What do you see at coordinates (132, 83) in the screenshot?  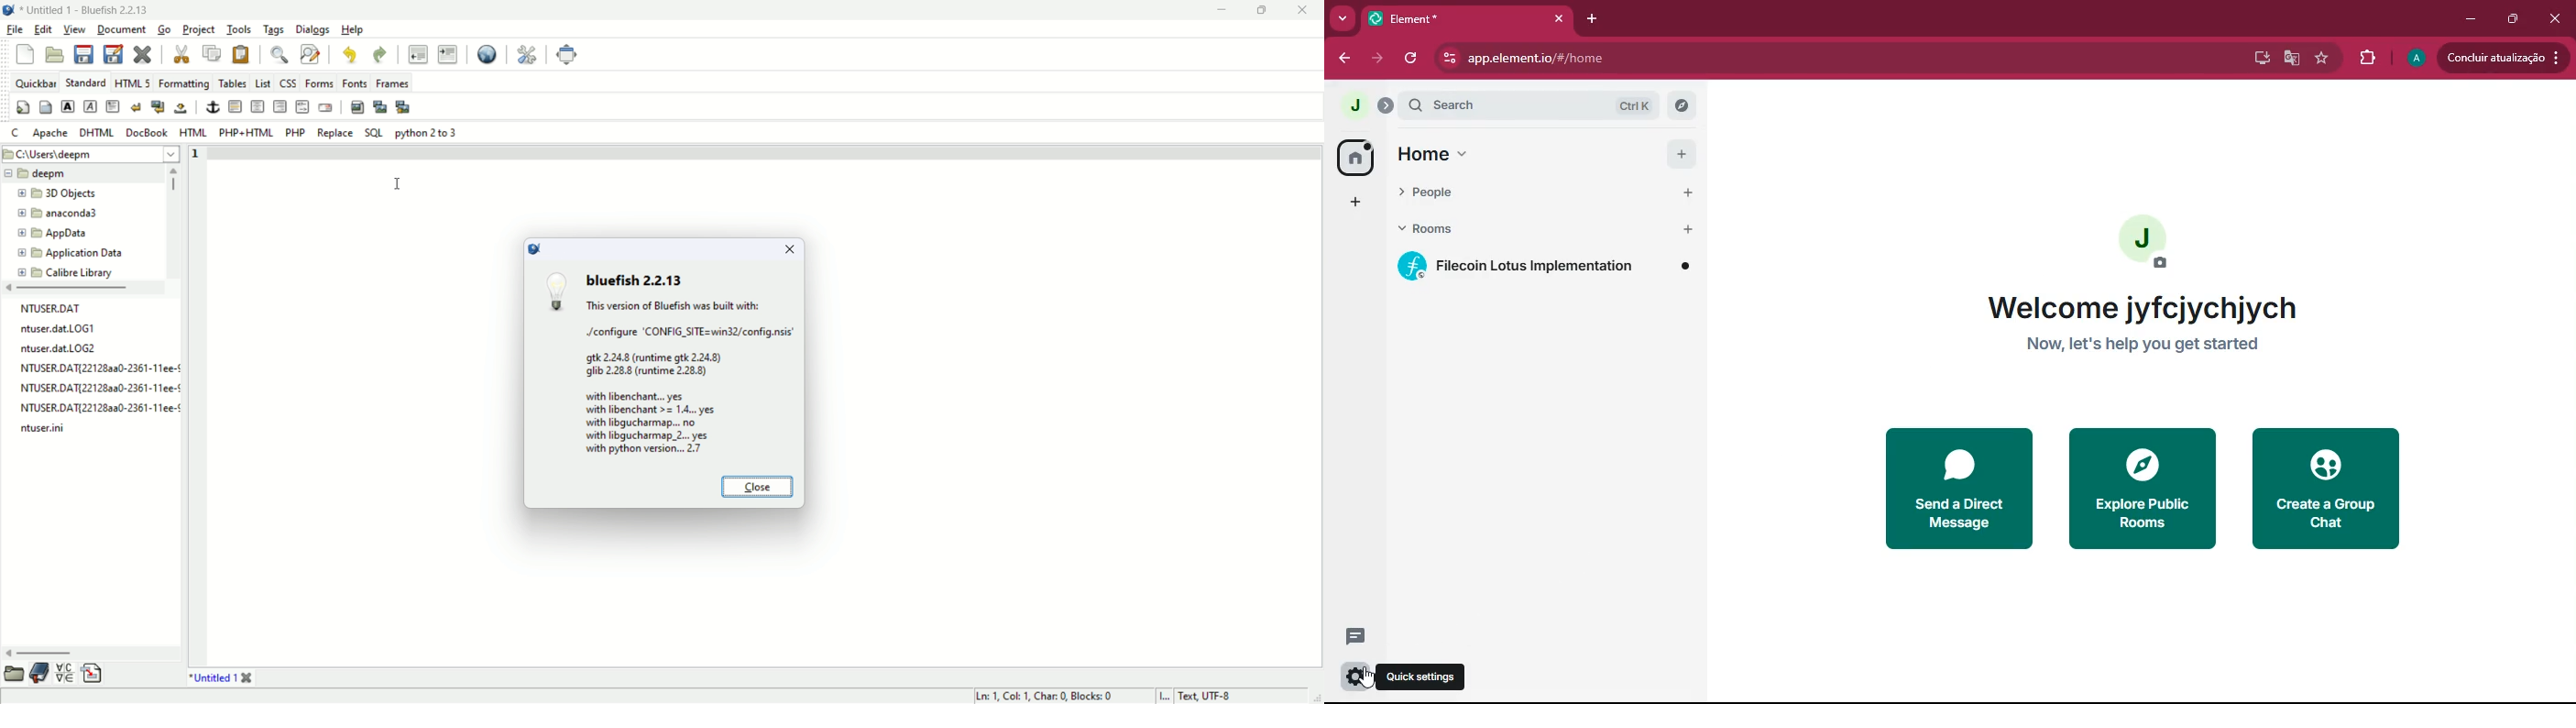 I see `HTML5` at bounding box center [132, 83].